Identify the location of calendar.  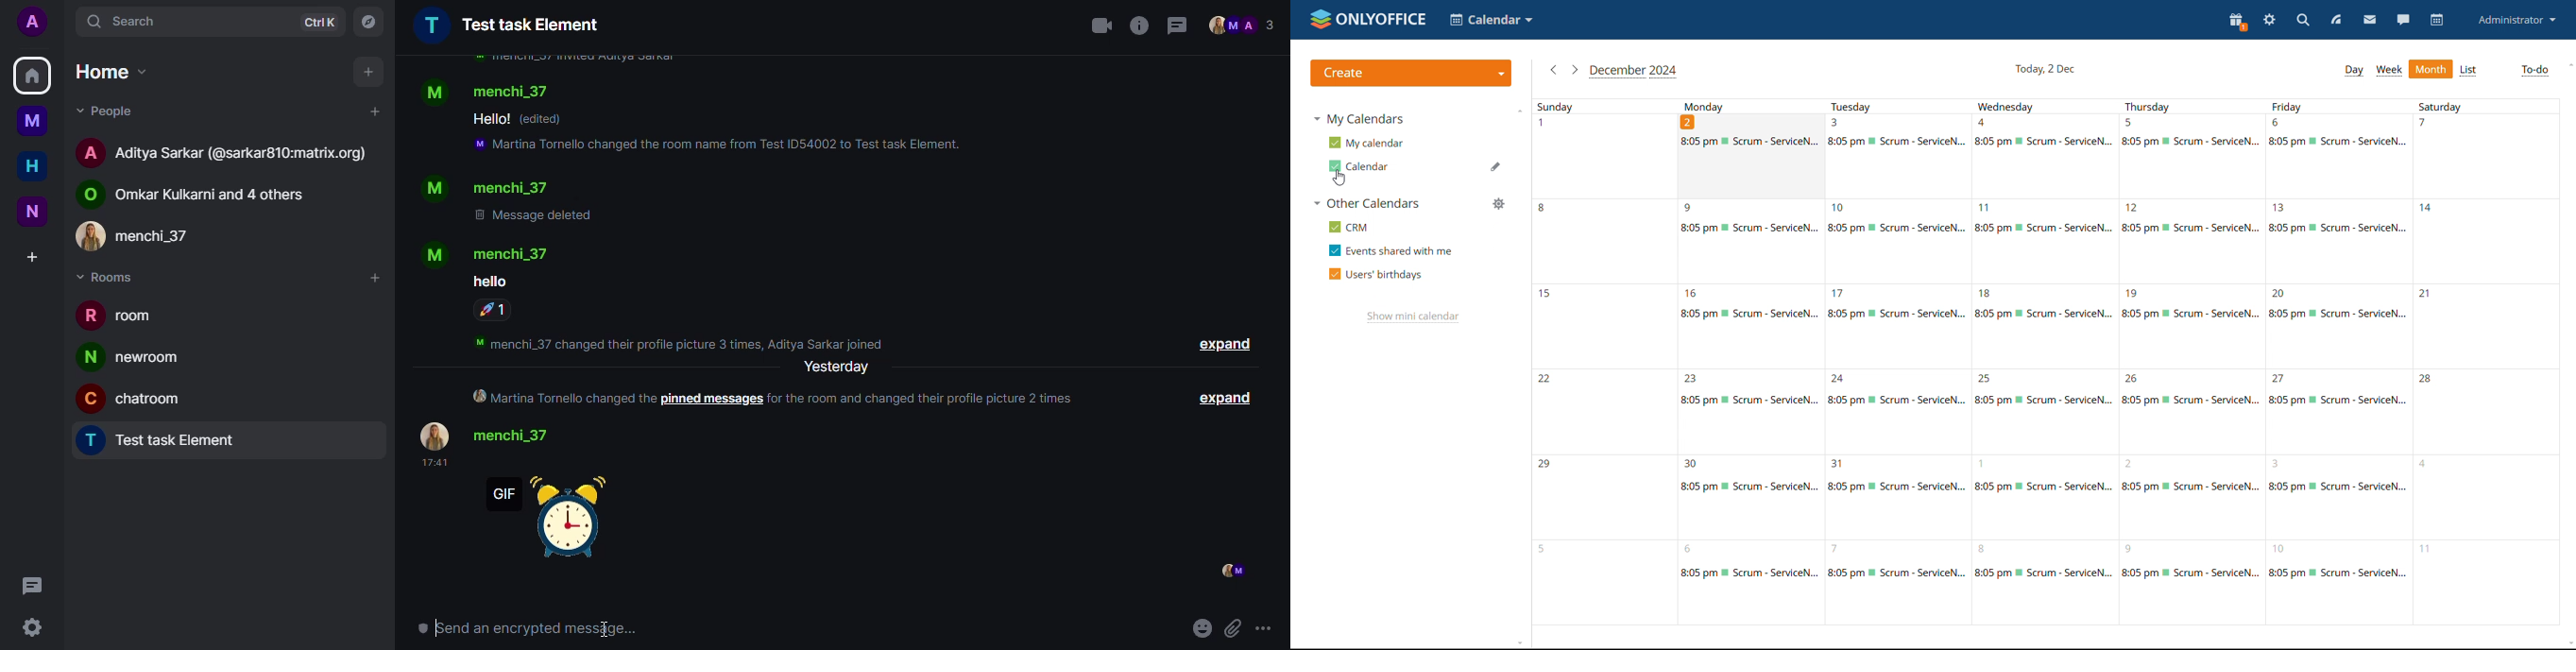
(2439, 20).